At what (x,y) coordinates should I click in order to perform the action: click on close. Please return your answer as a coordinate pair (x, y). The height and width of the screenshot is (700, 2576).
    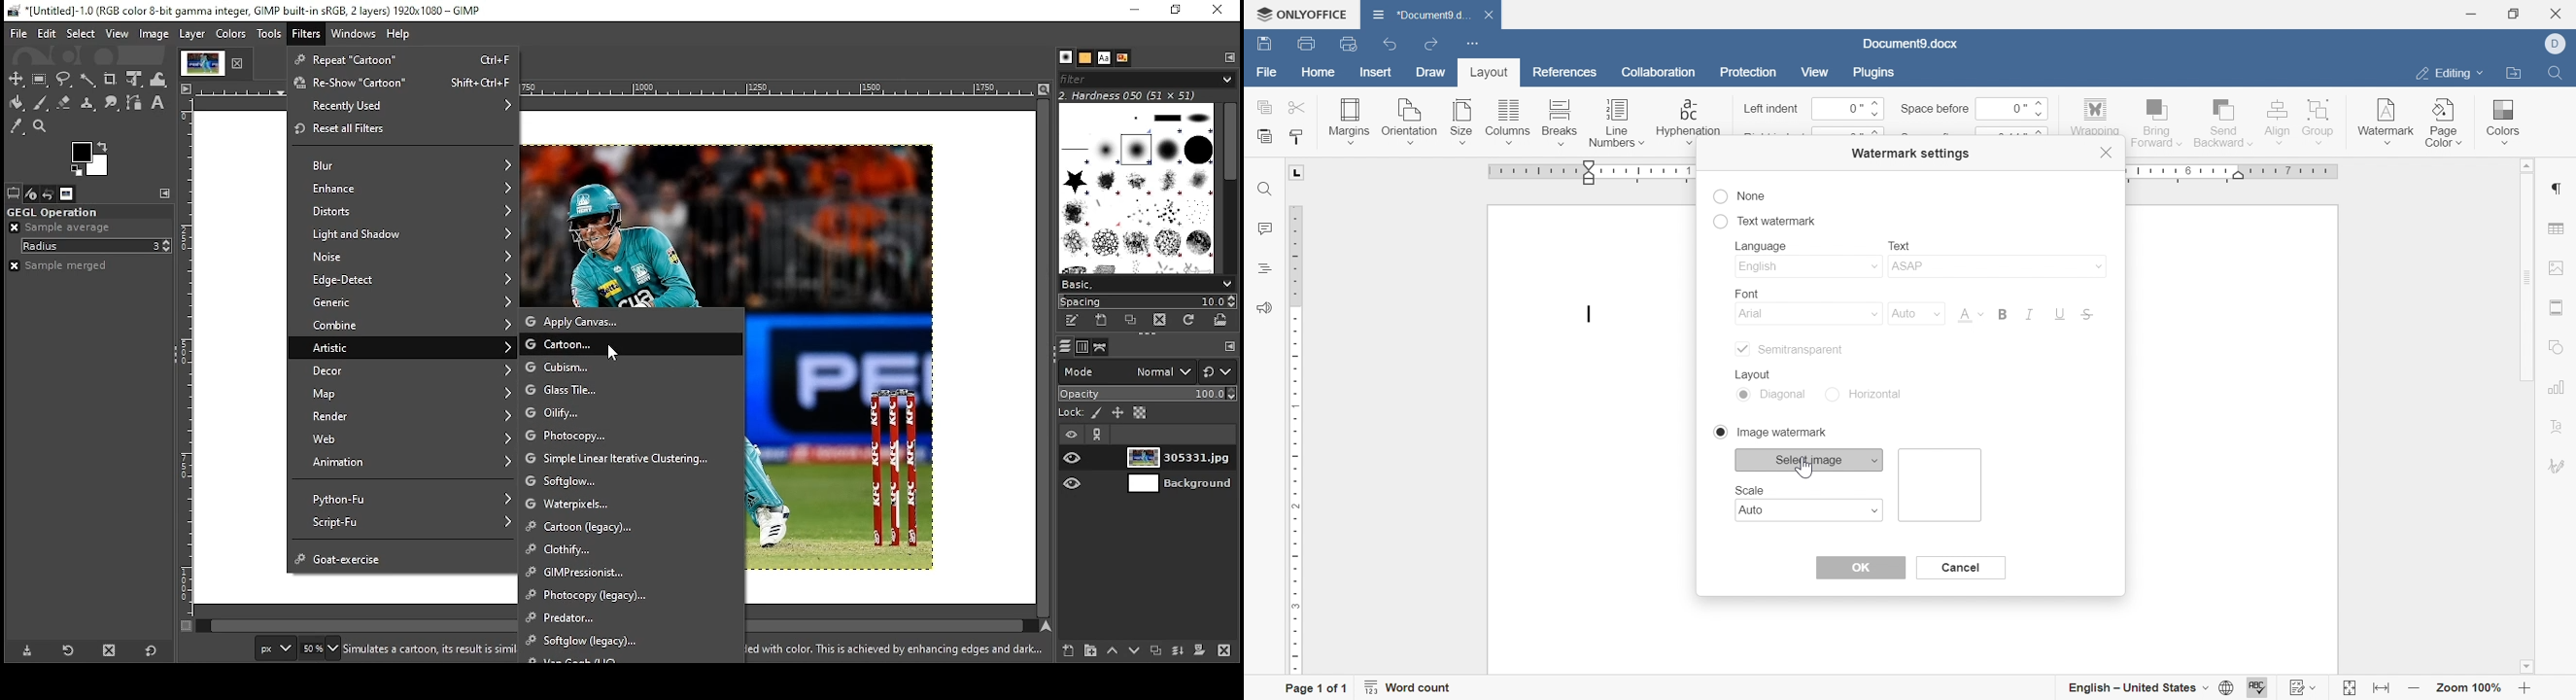
    Looking at the image, I should click on (240, 62).